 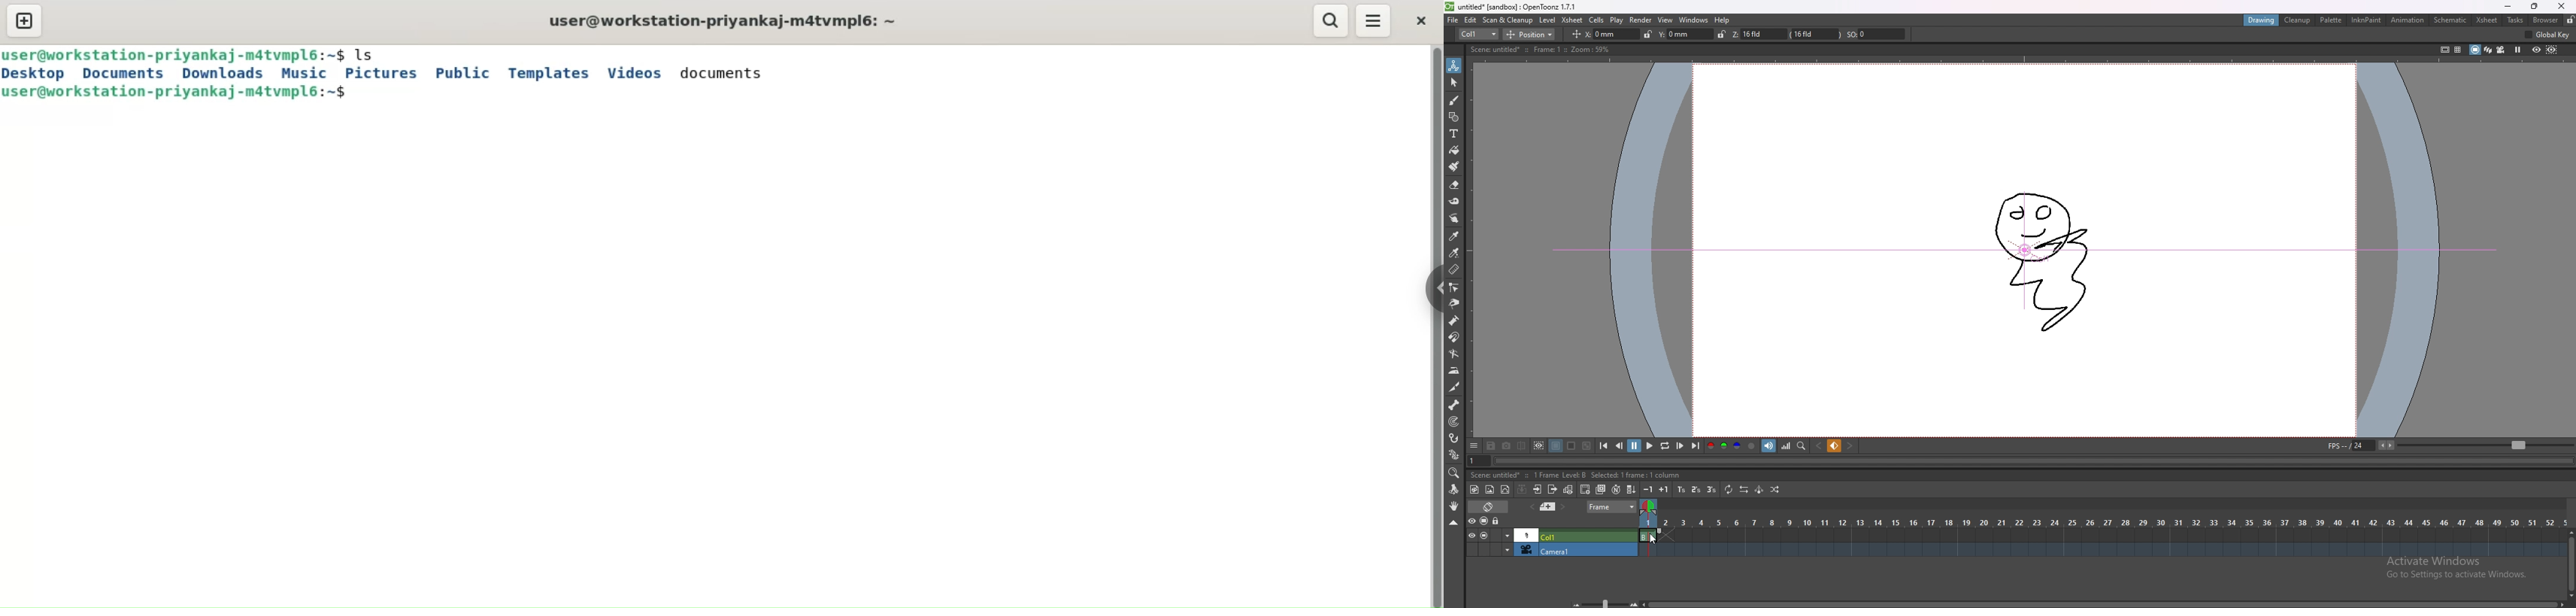 What do you see at coordinates (2553, 50) in the screenshot?
I see `sub camera preview` at bounding box center [2553, 50].